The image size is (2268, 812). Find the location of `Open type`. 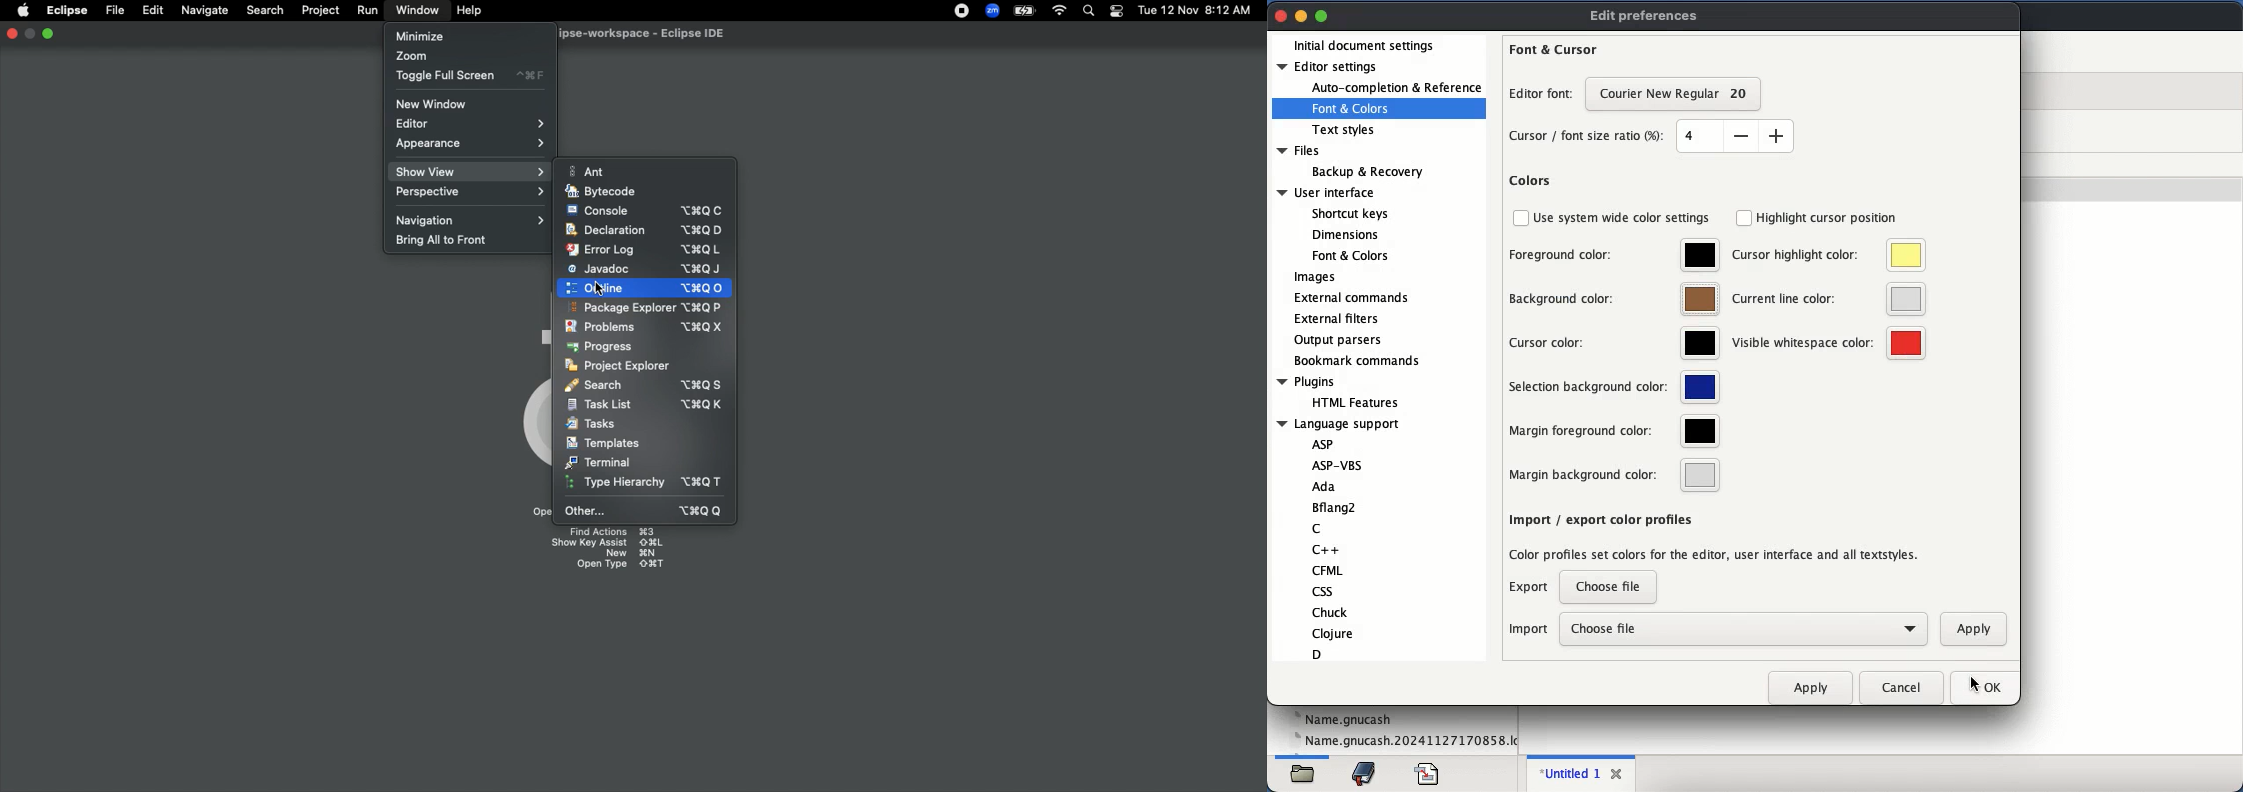

Open type is located at coordinates (620, 567).